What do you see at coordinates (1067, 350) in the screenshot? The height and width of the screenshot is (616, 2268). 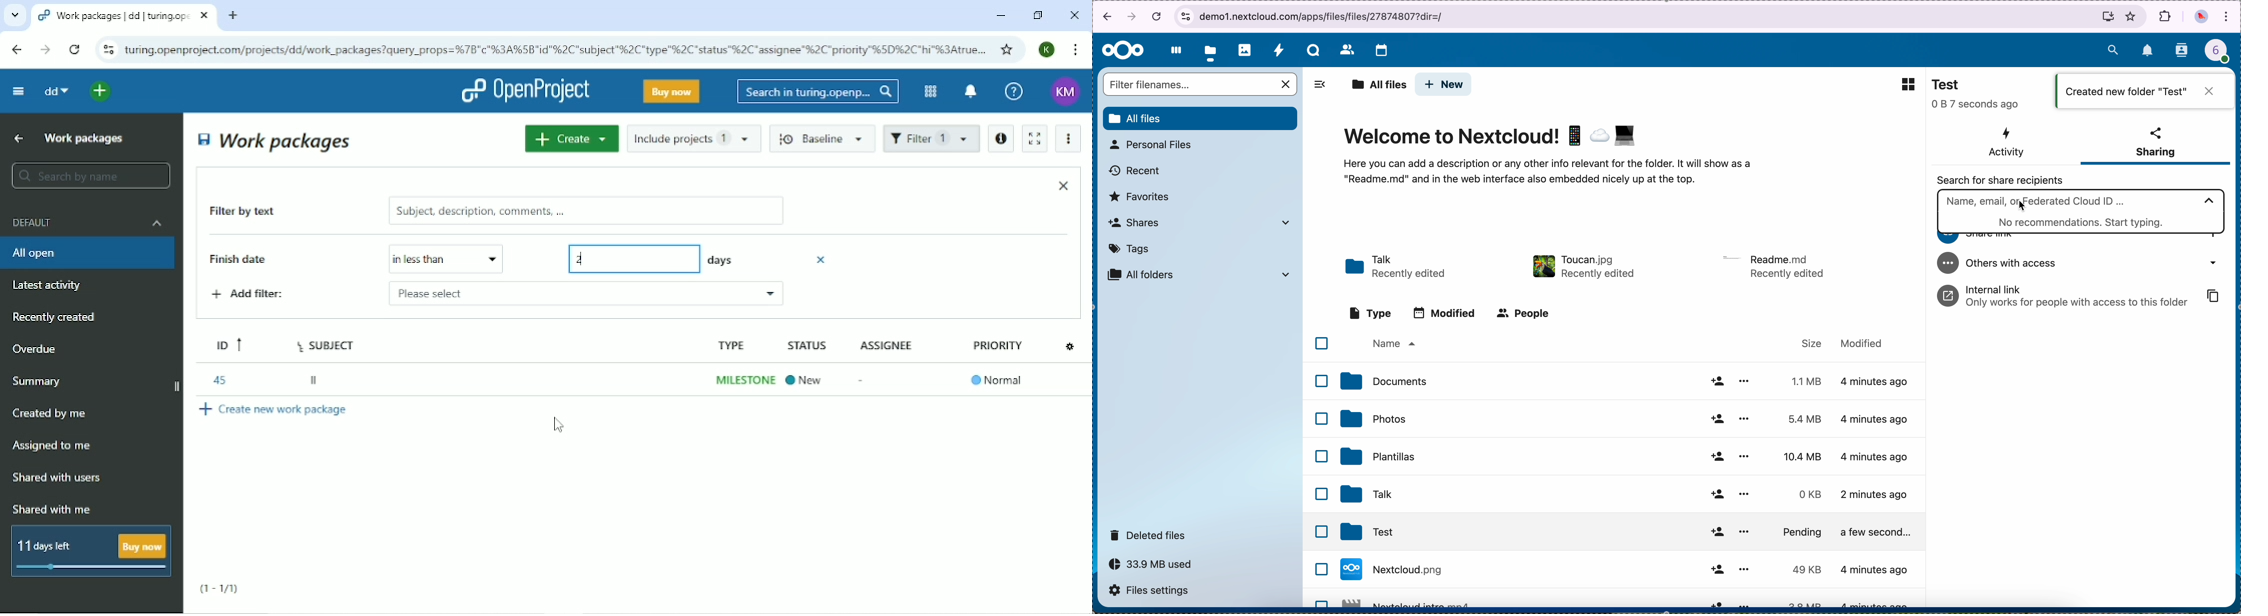 I see `settings` at bounding box center [1067, 350].